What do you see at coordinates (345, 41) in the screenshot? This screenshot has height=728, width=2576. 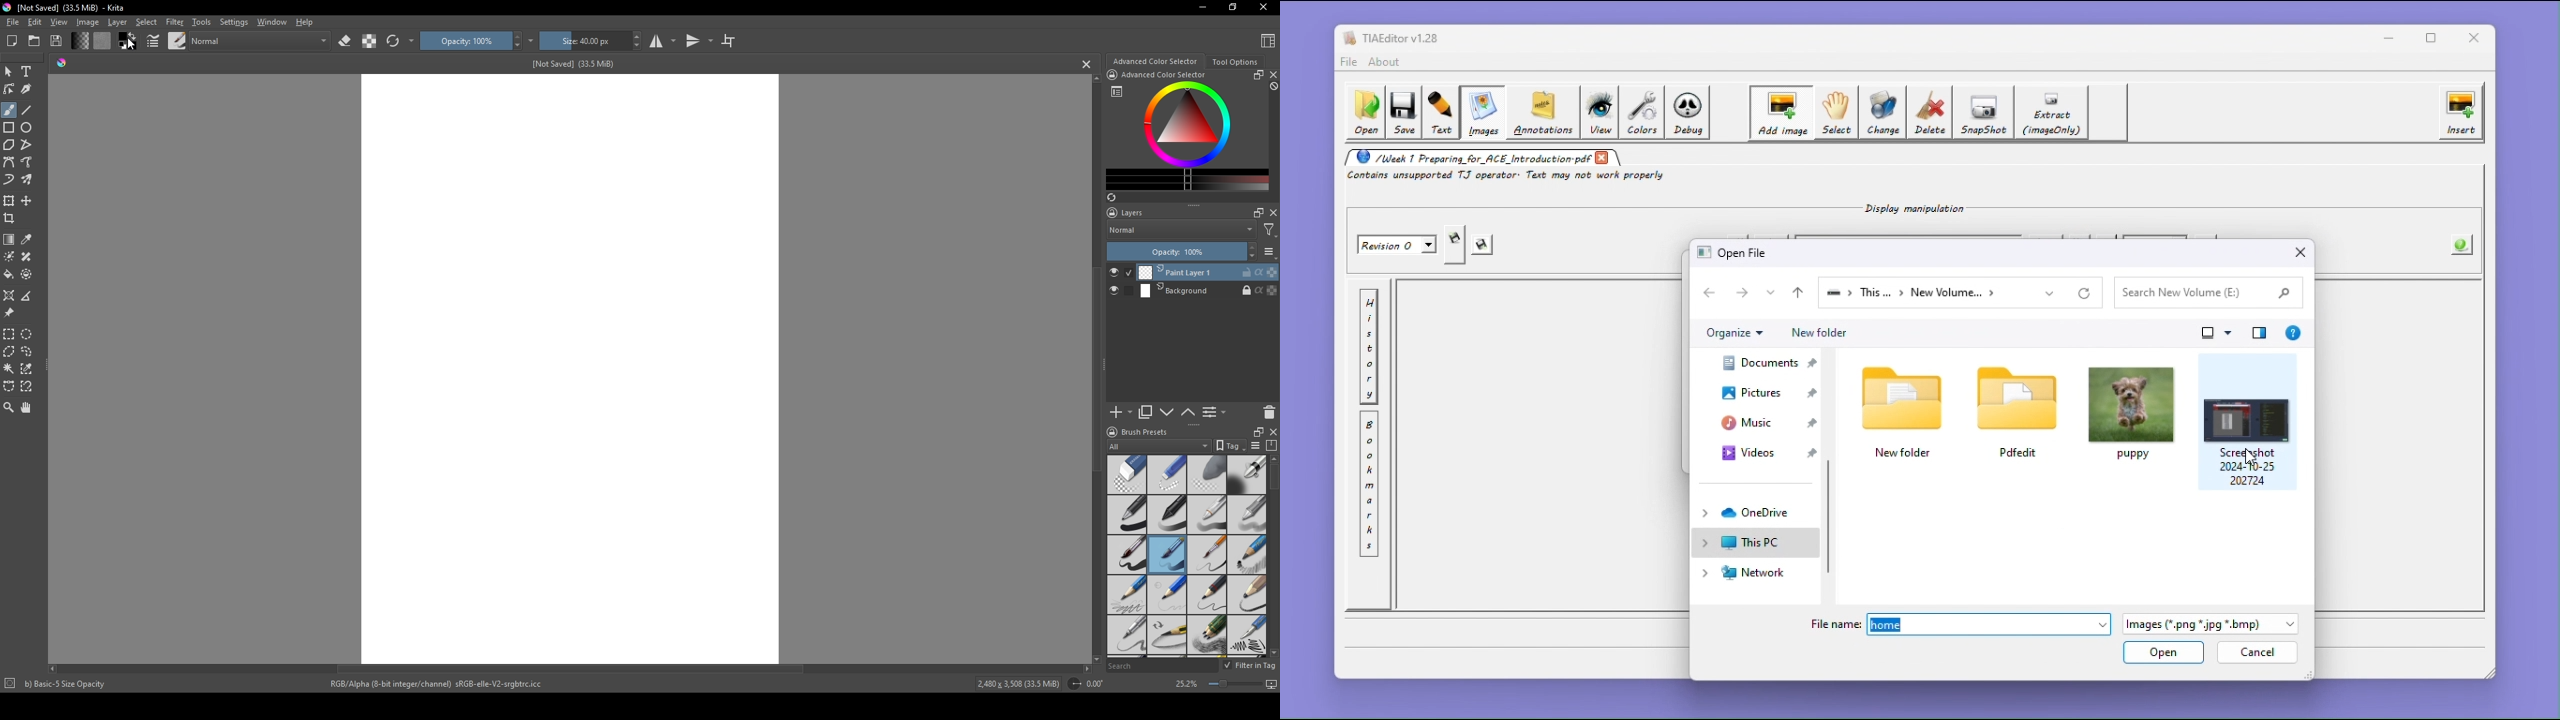 I see `erase` at bounding box center [345, 41].